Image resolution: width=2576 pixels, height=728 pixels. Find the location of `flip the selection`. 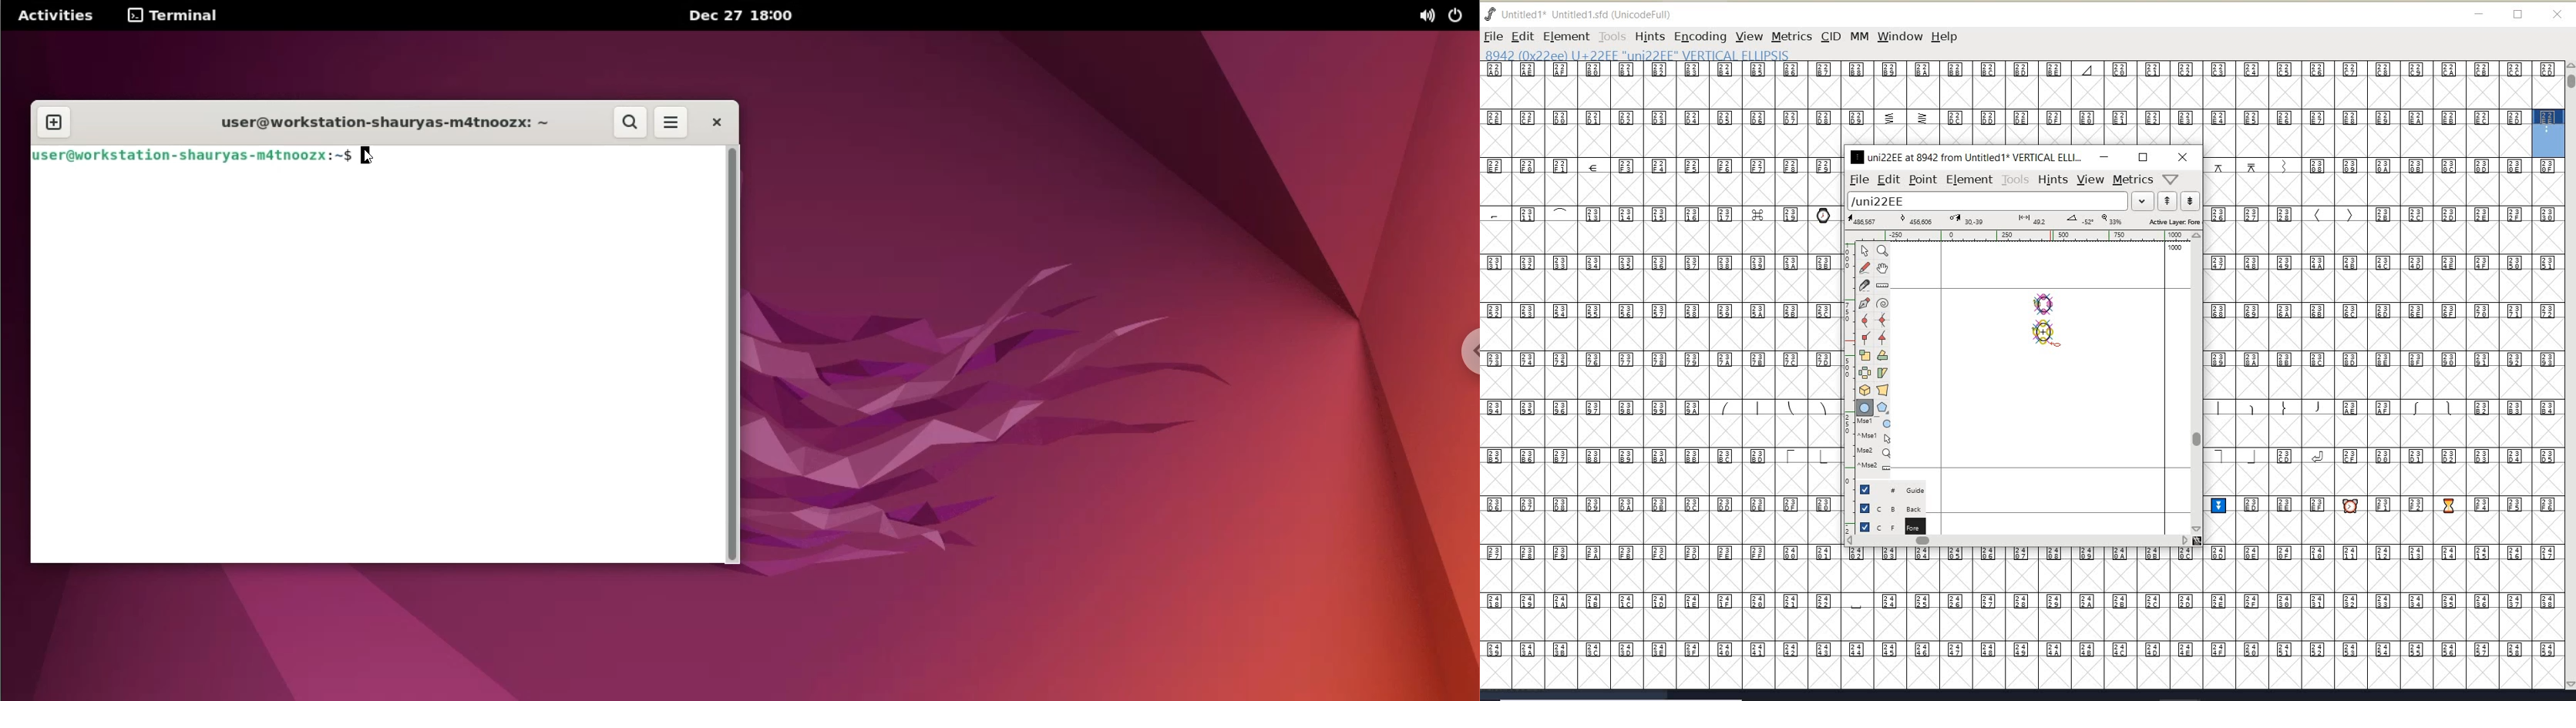

flip the selection is located at coordinates (1865, 373).